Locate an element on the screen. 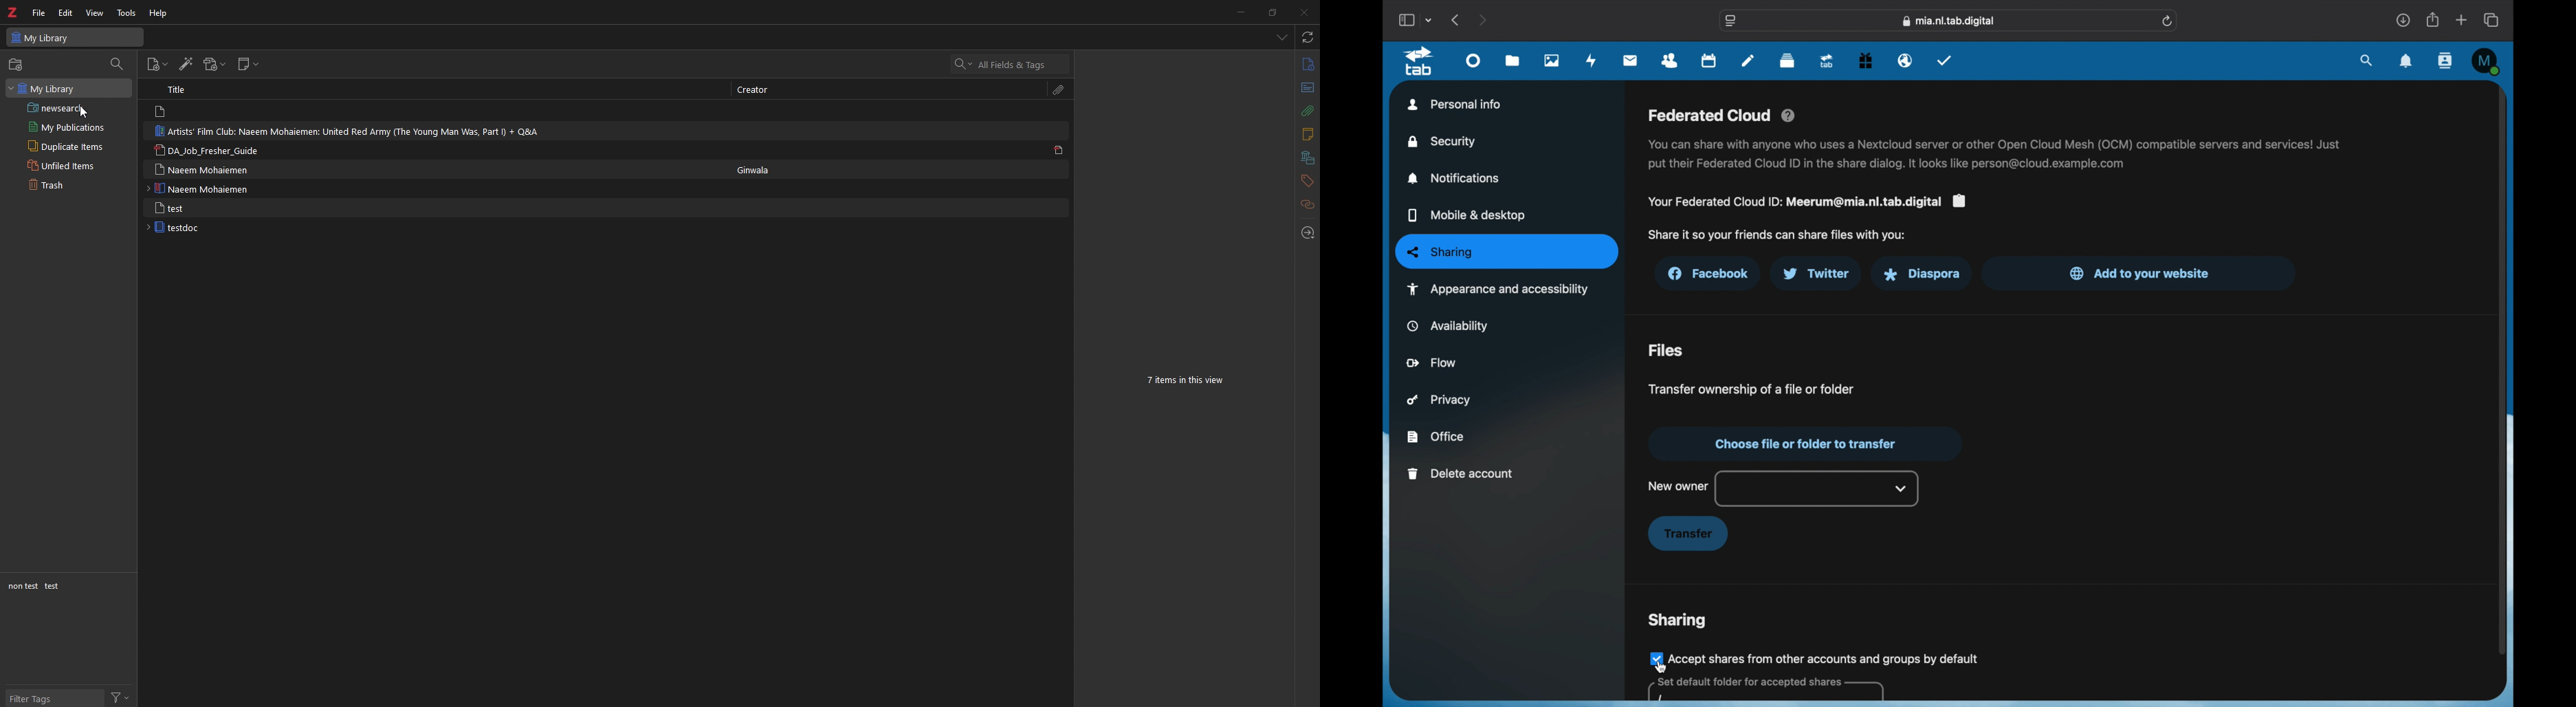  My library is located at coordinates (43, 88).